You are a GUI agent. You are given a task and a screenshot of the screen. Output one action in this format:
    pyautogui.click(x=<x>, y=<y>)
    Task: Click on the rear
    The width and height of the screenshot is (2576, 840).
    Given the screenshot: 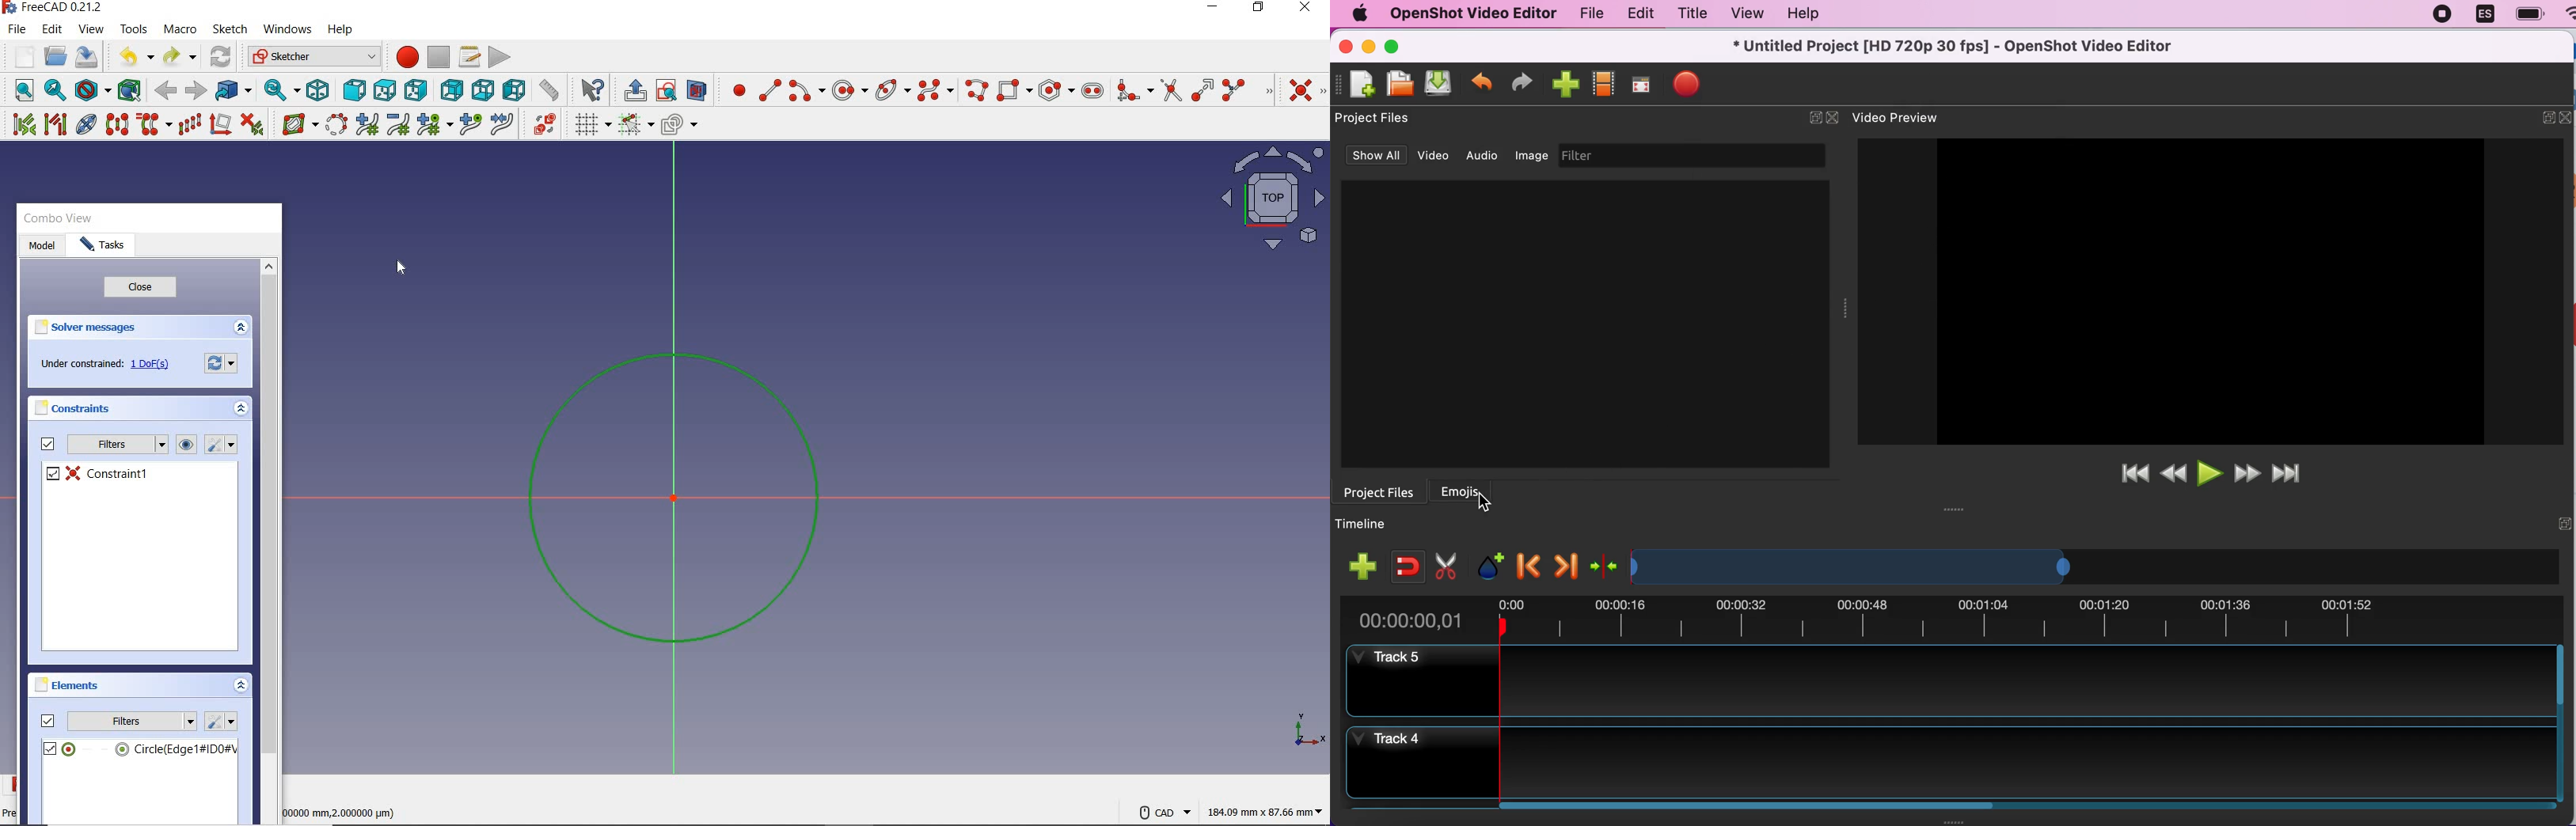 What is the action you would take?
    pyautogui.click(x=448, y=88)
    